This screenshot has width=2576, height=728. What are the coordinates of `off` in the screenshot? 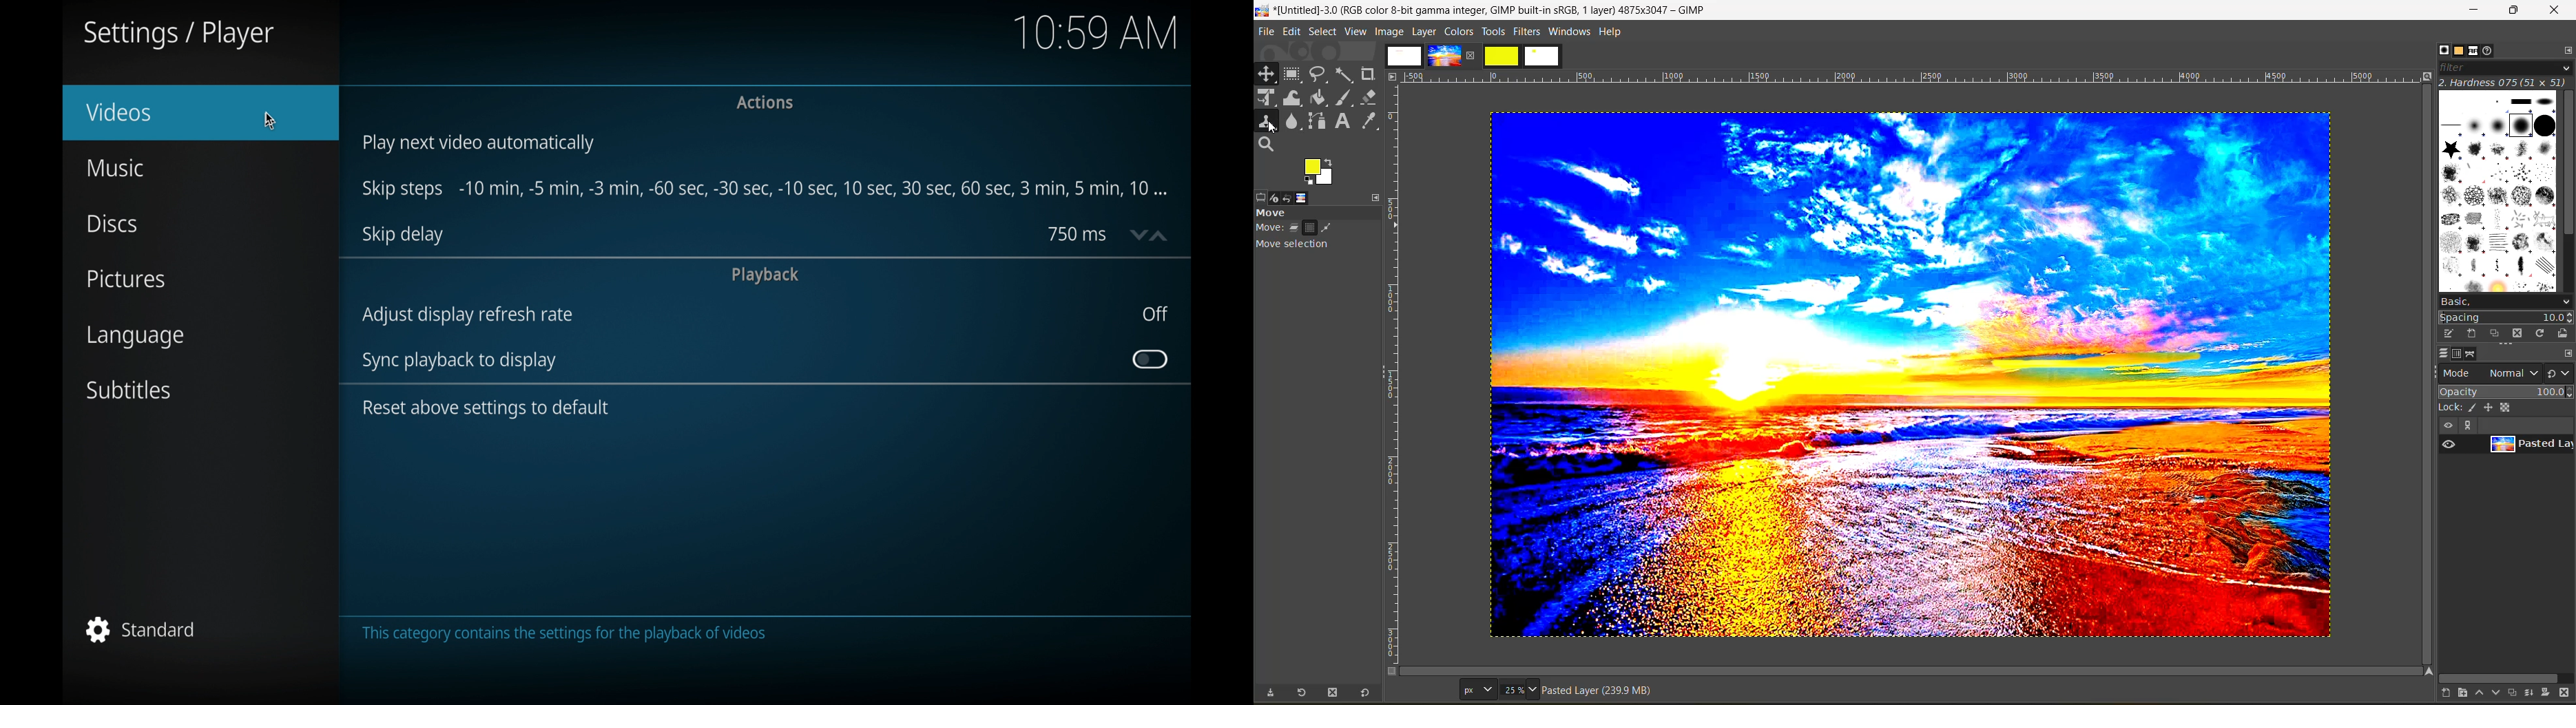 It's located at (1157, 315).